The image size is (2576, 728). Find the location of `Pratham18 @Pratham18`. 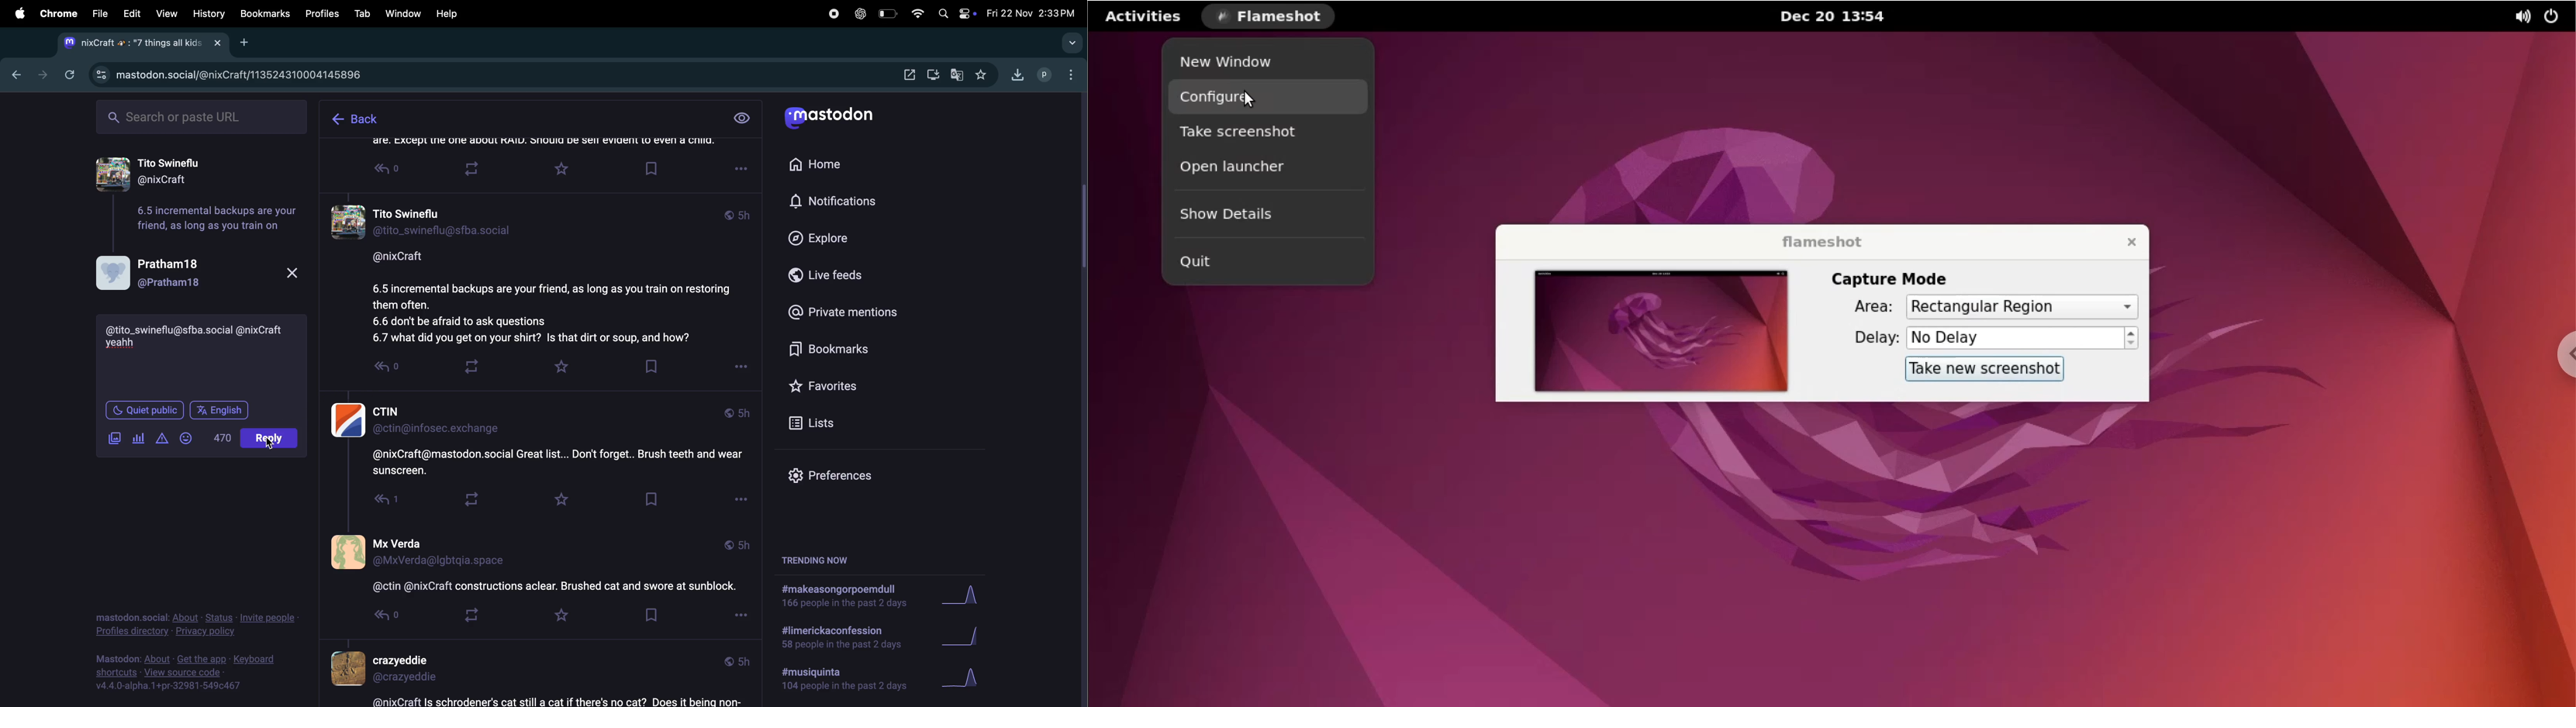

Pratham18 @Pratham18 is located at coordinates (202, 272).